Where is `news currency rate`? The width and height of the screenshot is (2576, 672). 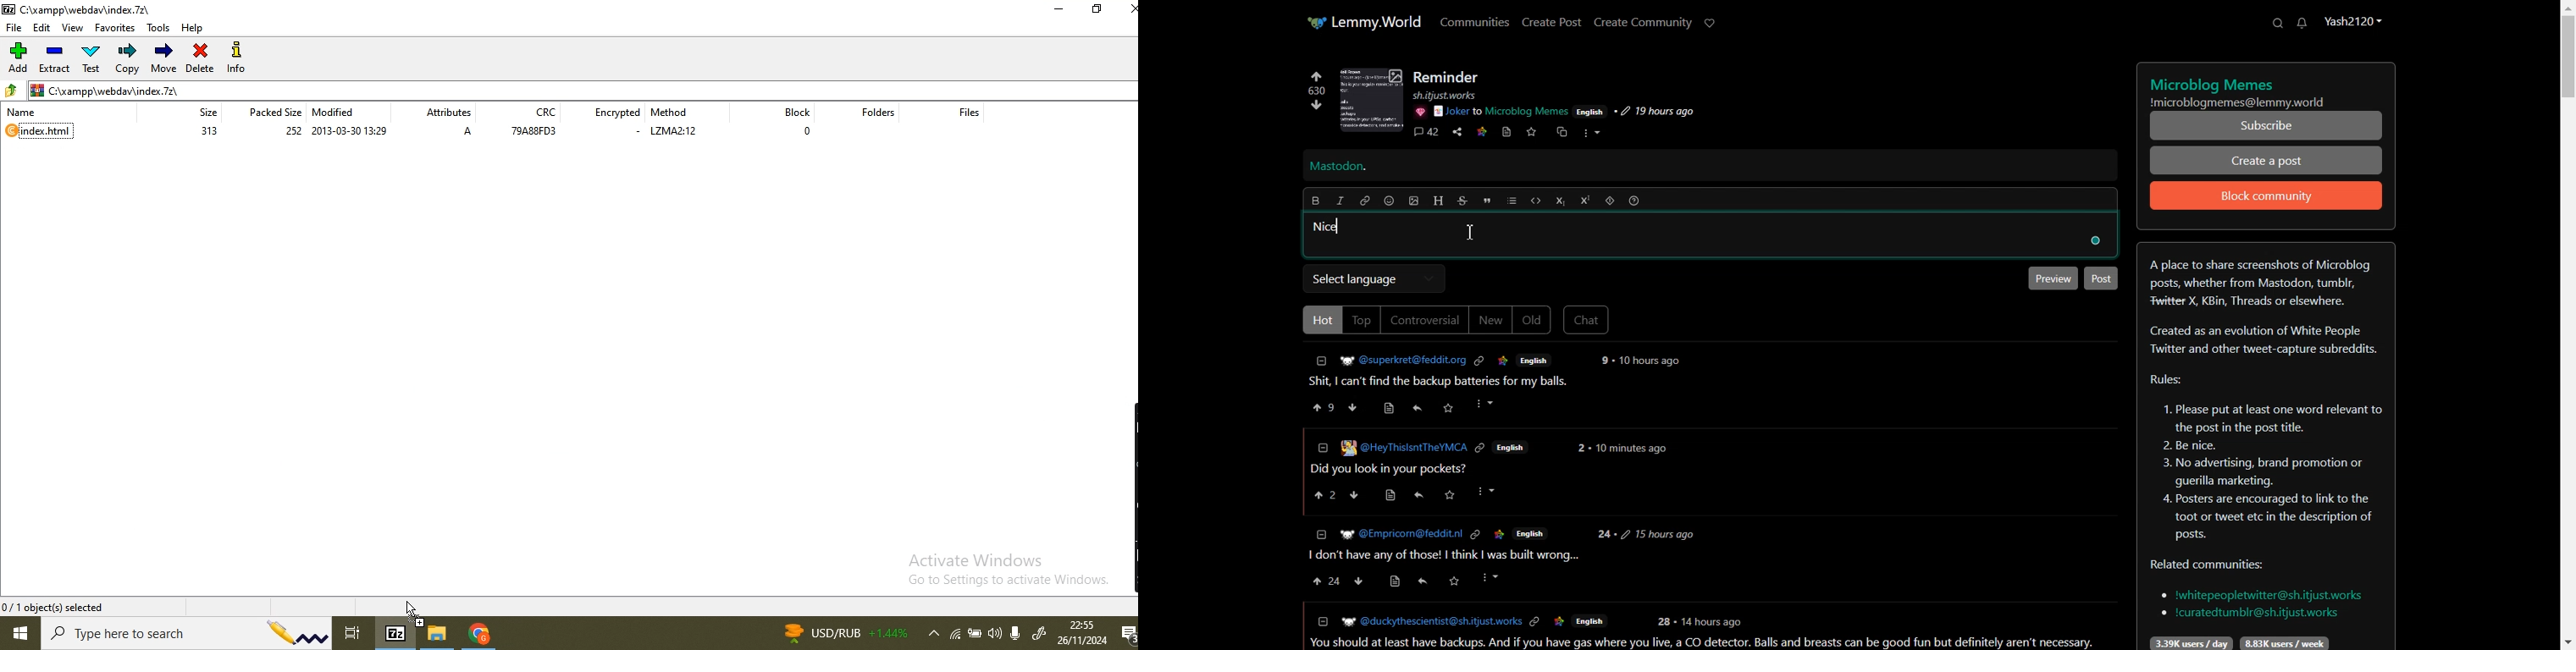 news currency rate is located at coordinates (843, 632).